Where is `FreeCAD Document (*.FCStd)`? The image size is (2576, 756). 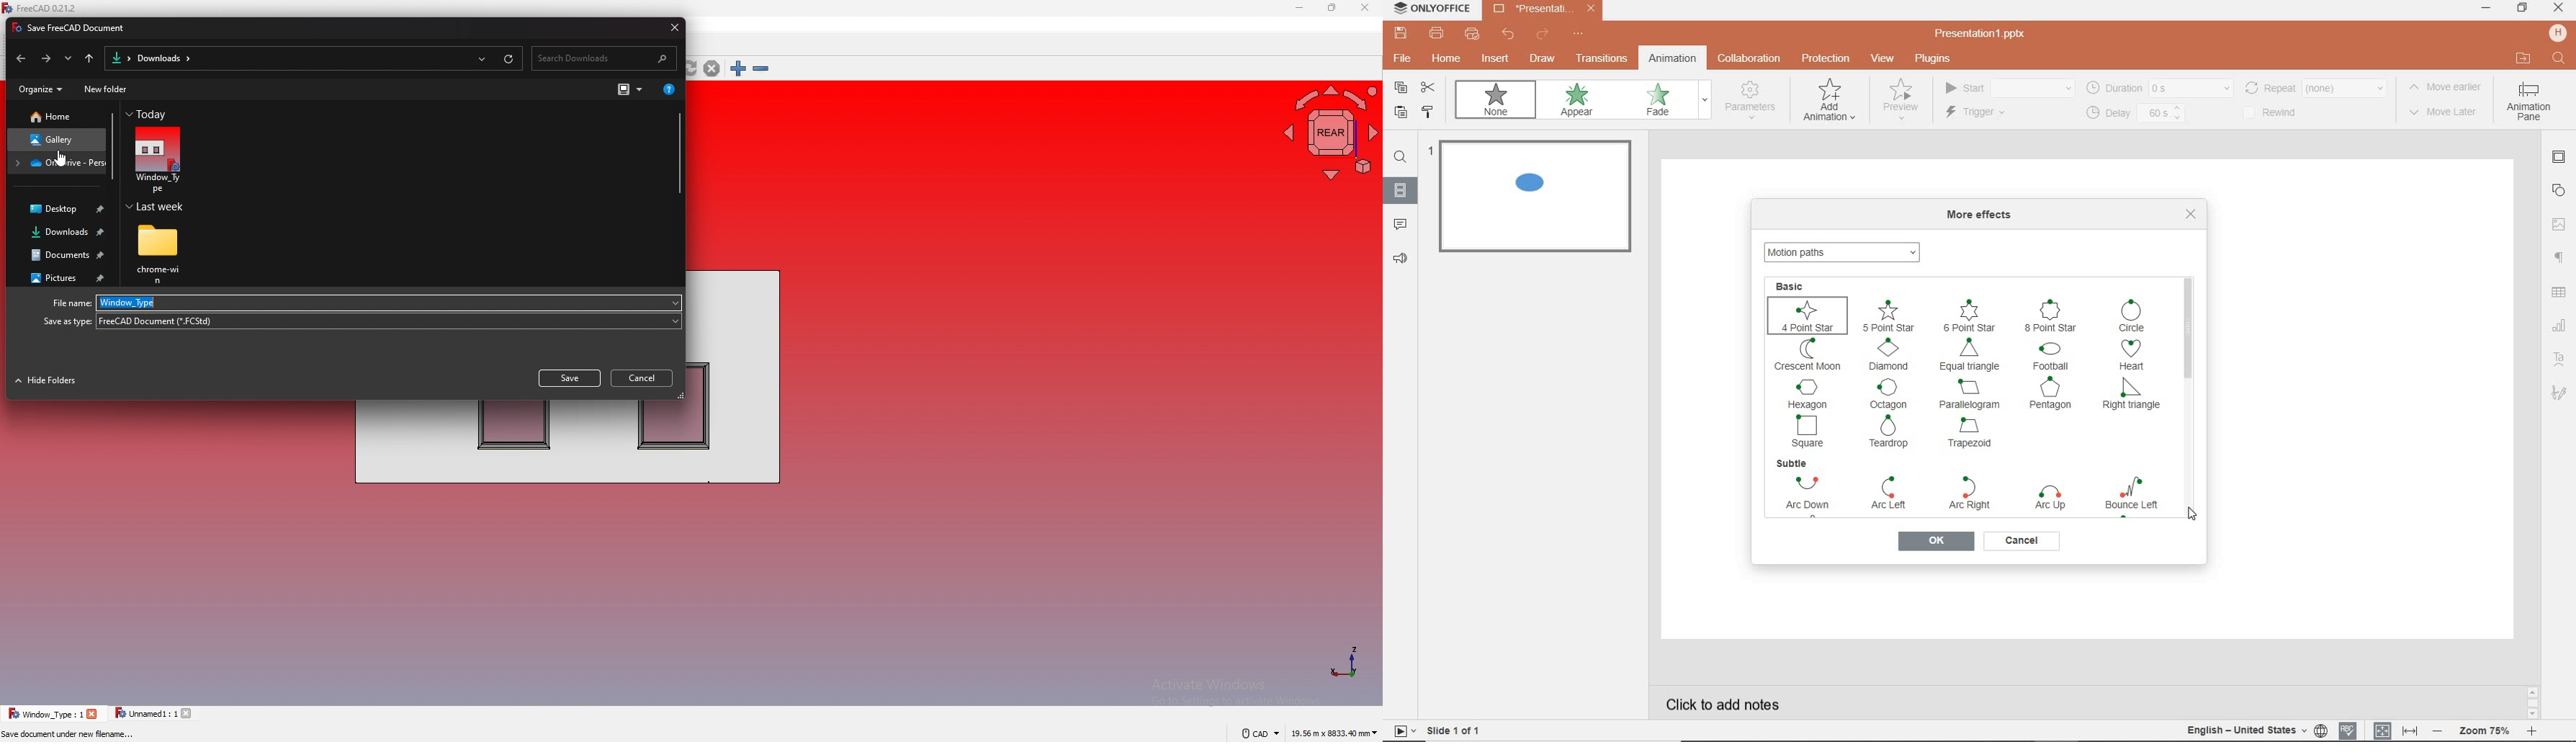 FreeCAD Document (*.FCStd) is located at coordinates (388, 321).